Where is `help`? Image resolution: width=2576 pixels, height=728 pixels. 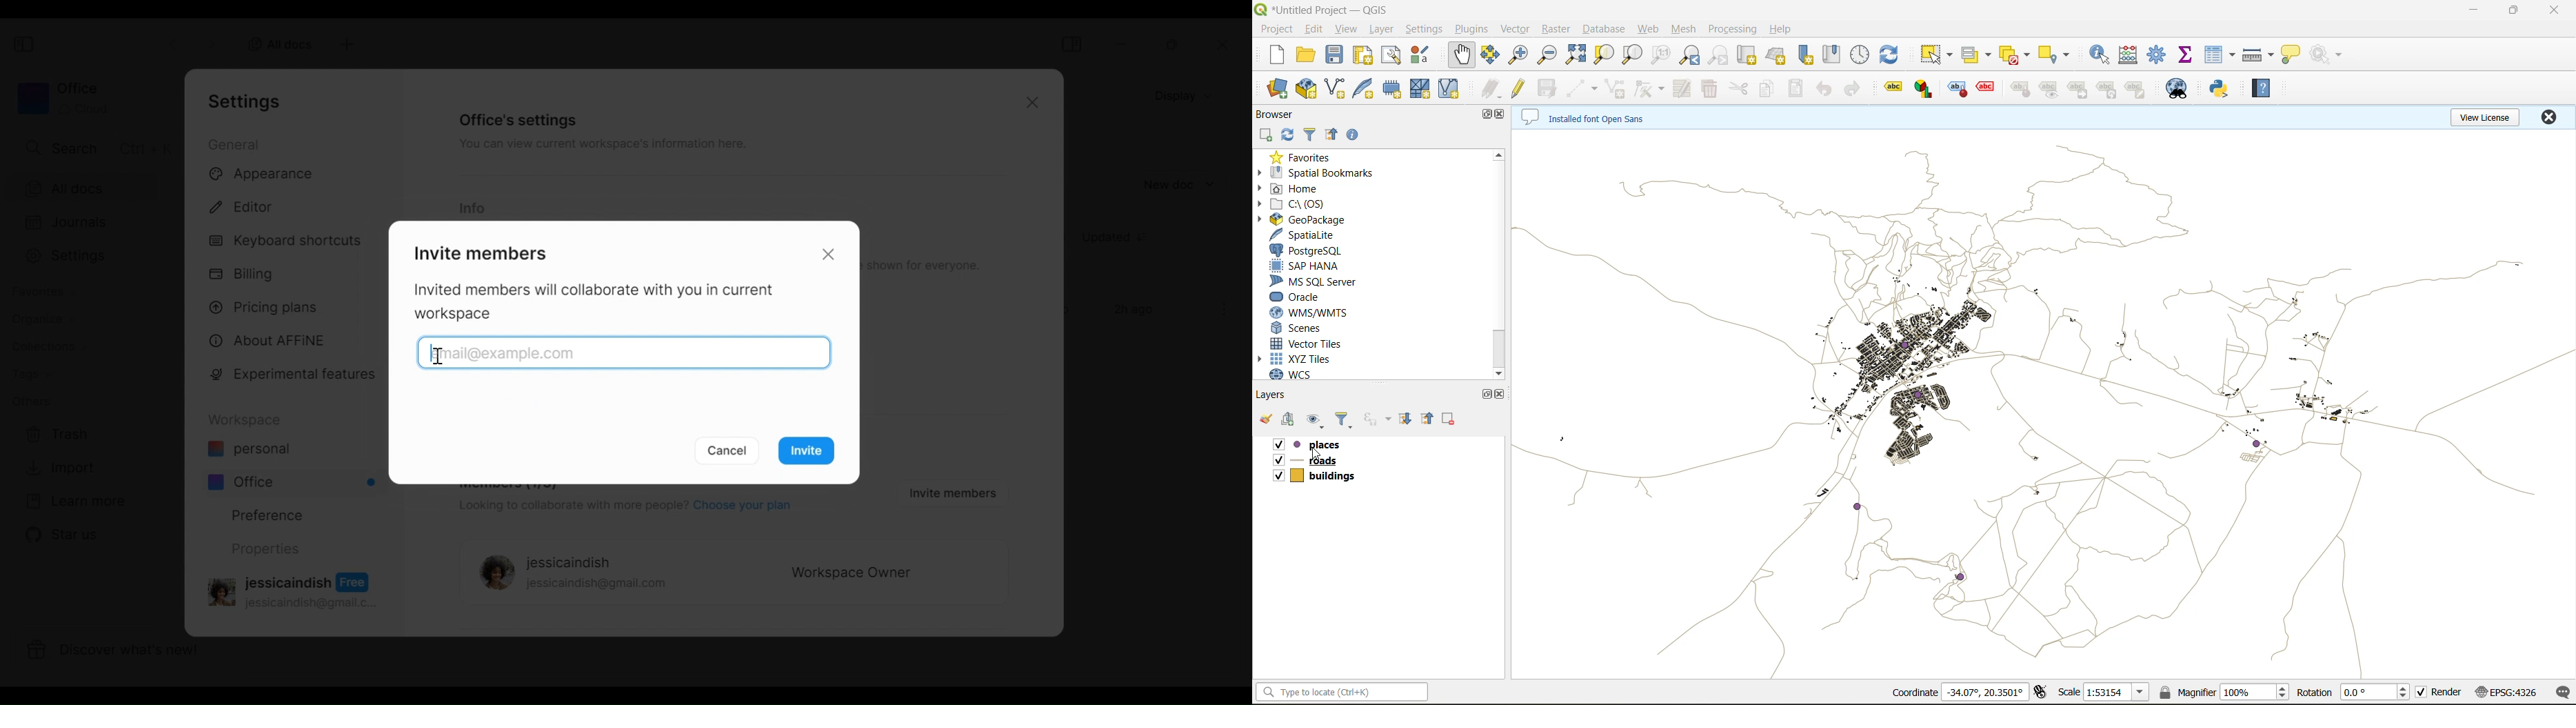
help is located at coordinates (1784, 29).